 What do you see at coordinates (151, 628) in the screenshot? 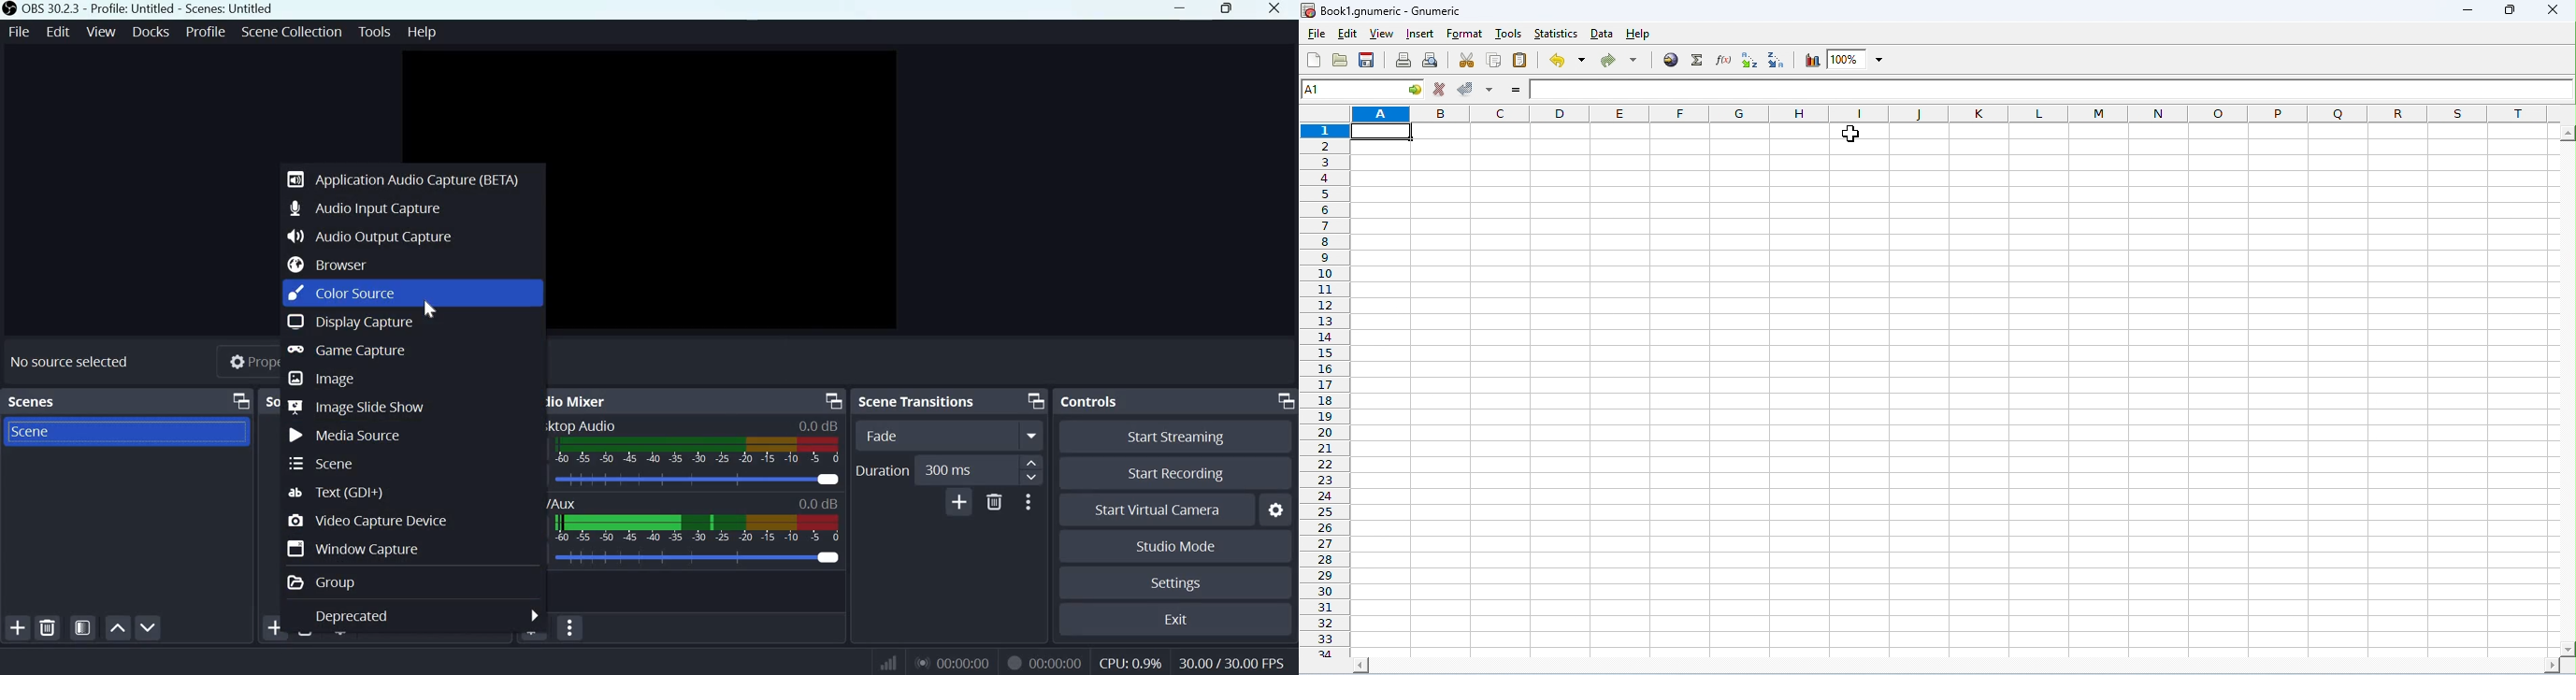
I see `Move scene down` at bounding box center [151, 628].